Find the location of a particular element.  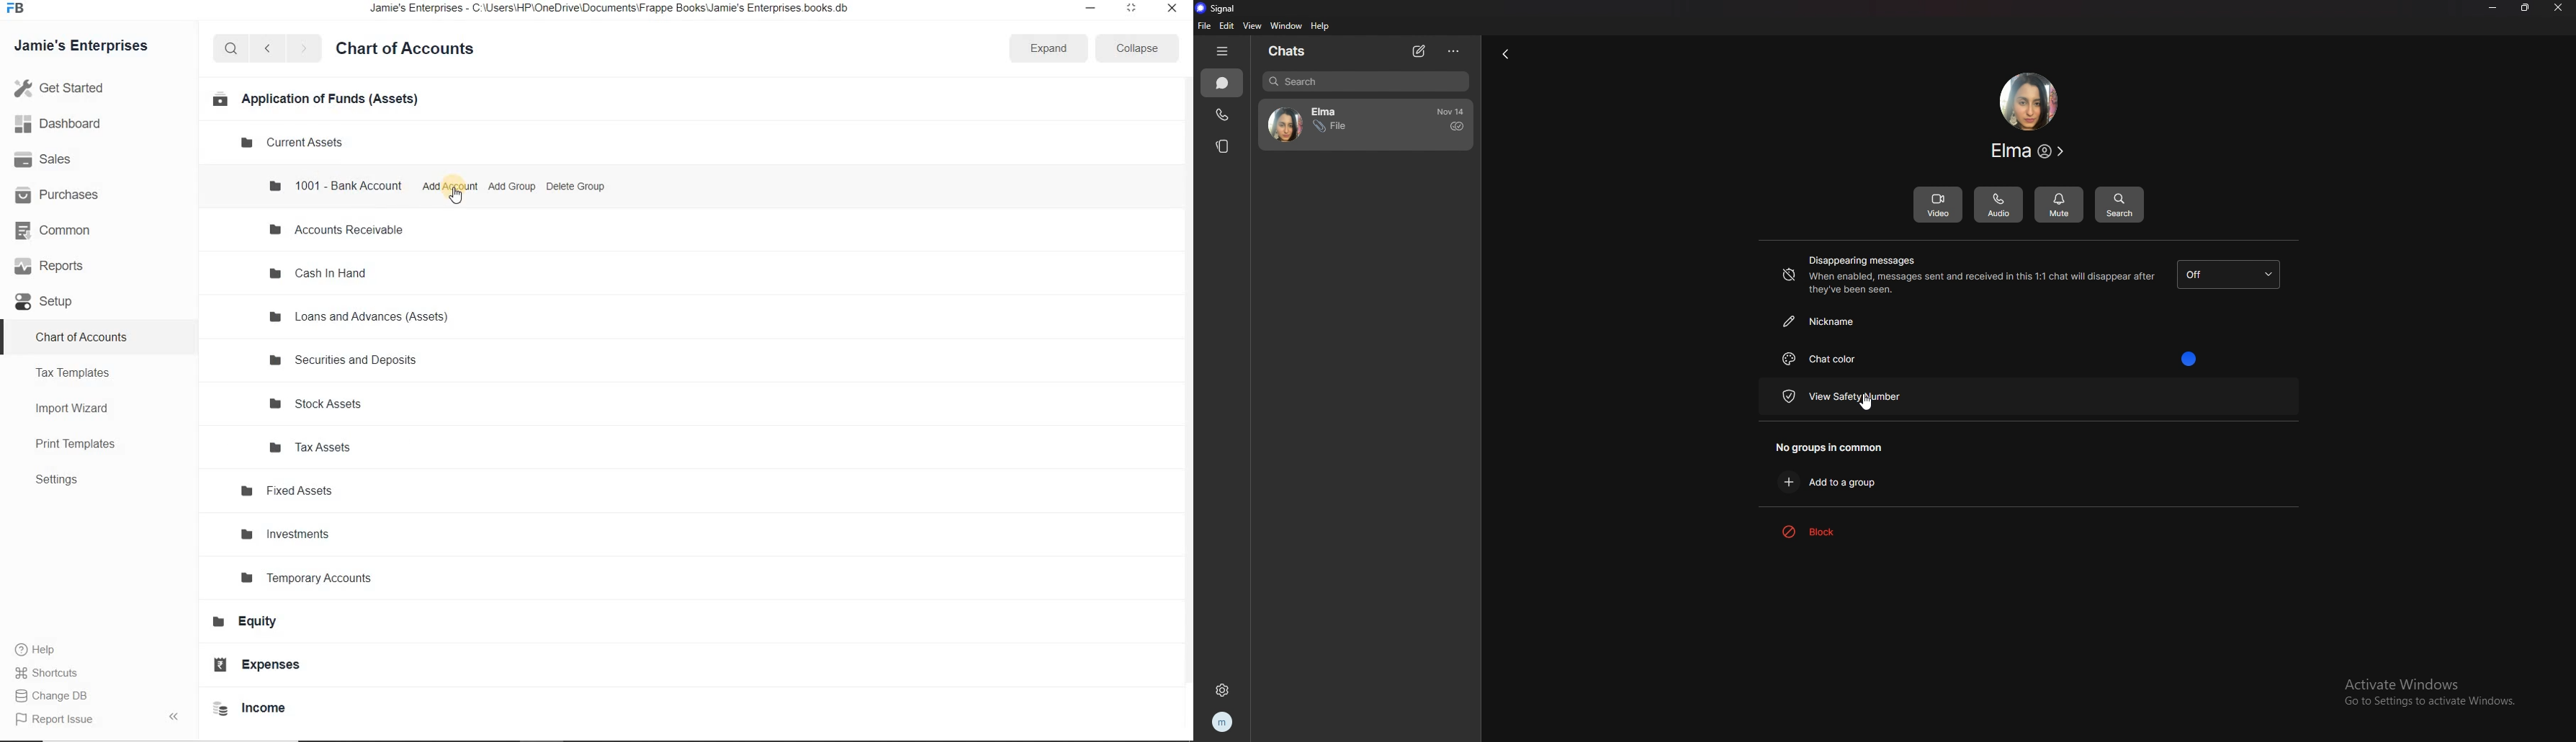

Stock Assets is located at coordinates (323, 404).